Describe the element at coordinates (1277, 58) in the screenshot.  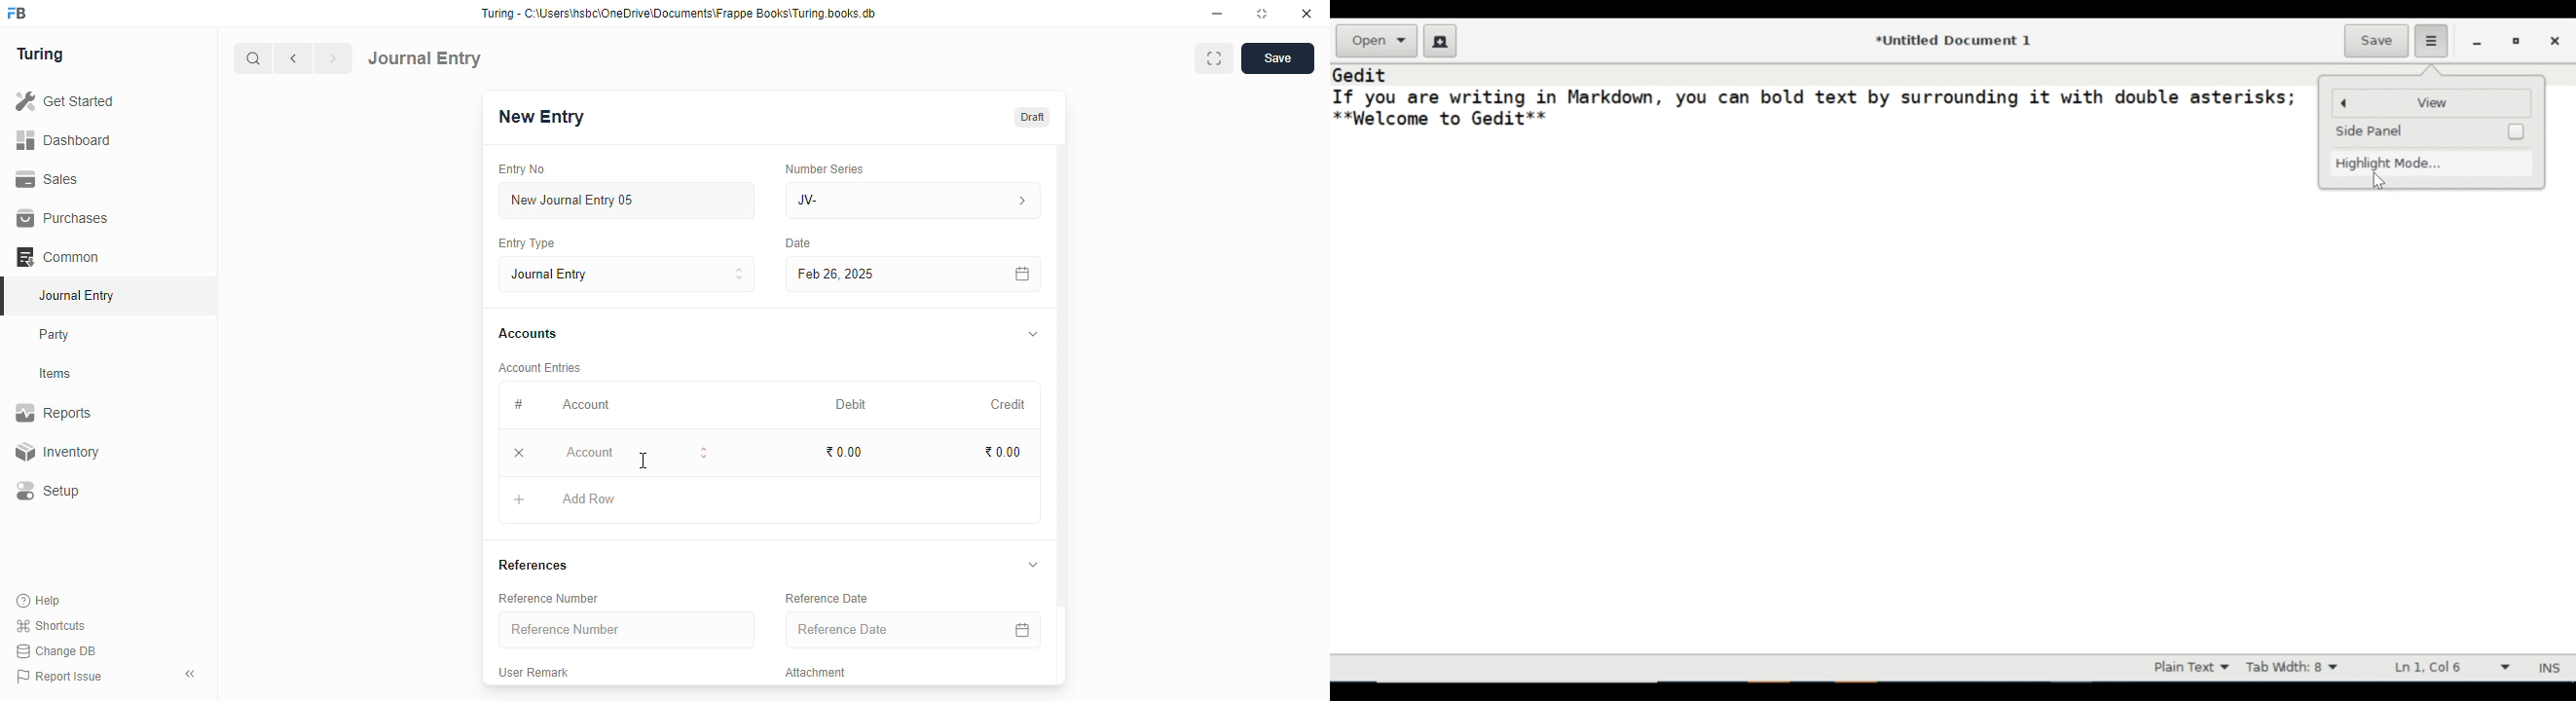
I see `save` at that location.